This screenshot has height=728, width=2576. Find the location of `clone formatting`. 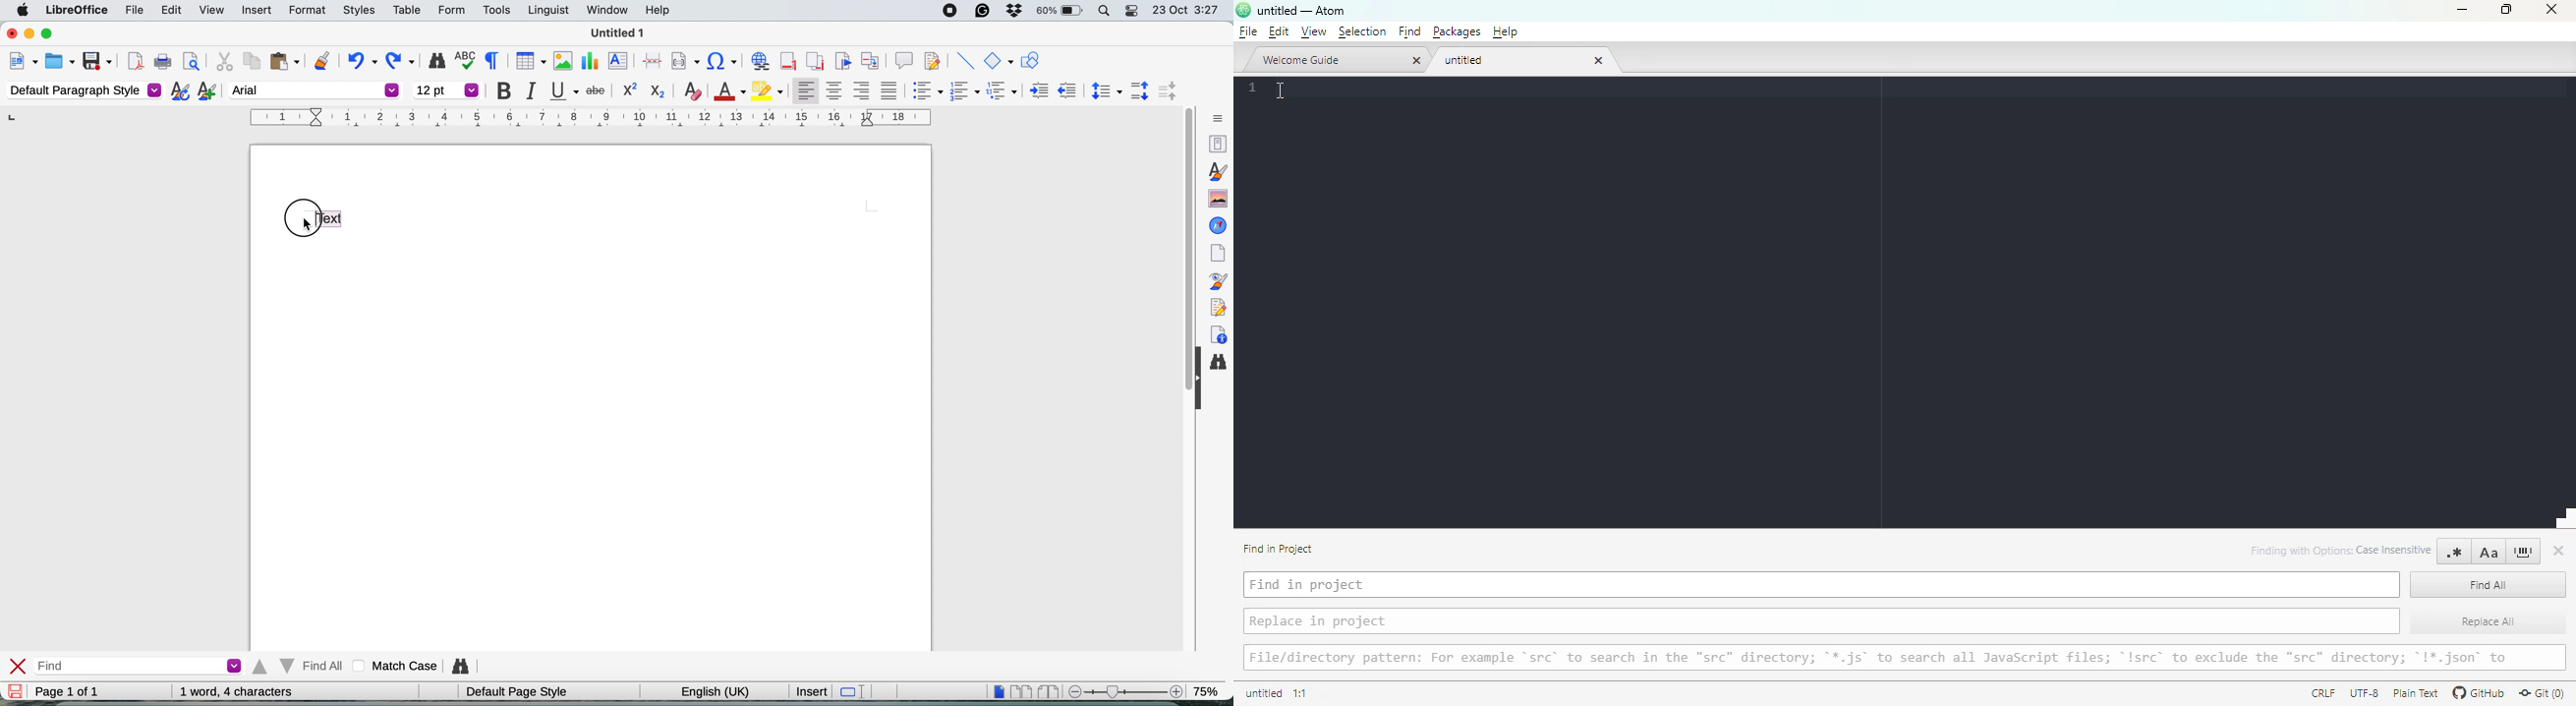

clone formatting is located at coordinates (321, 60).